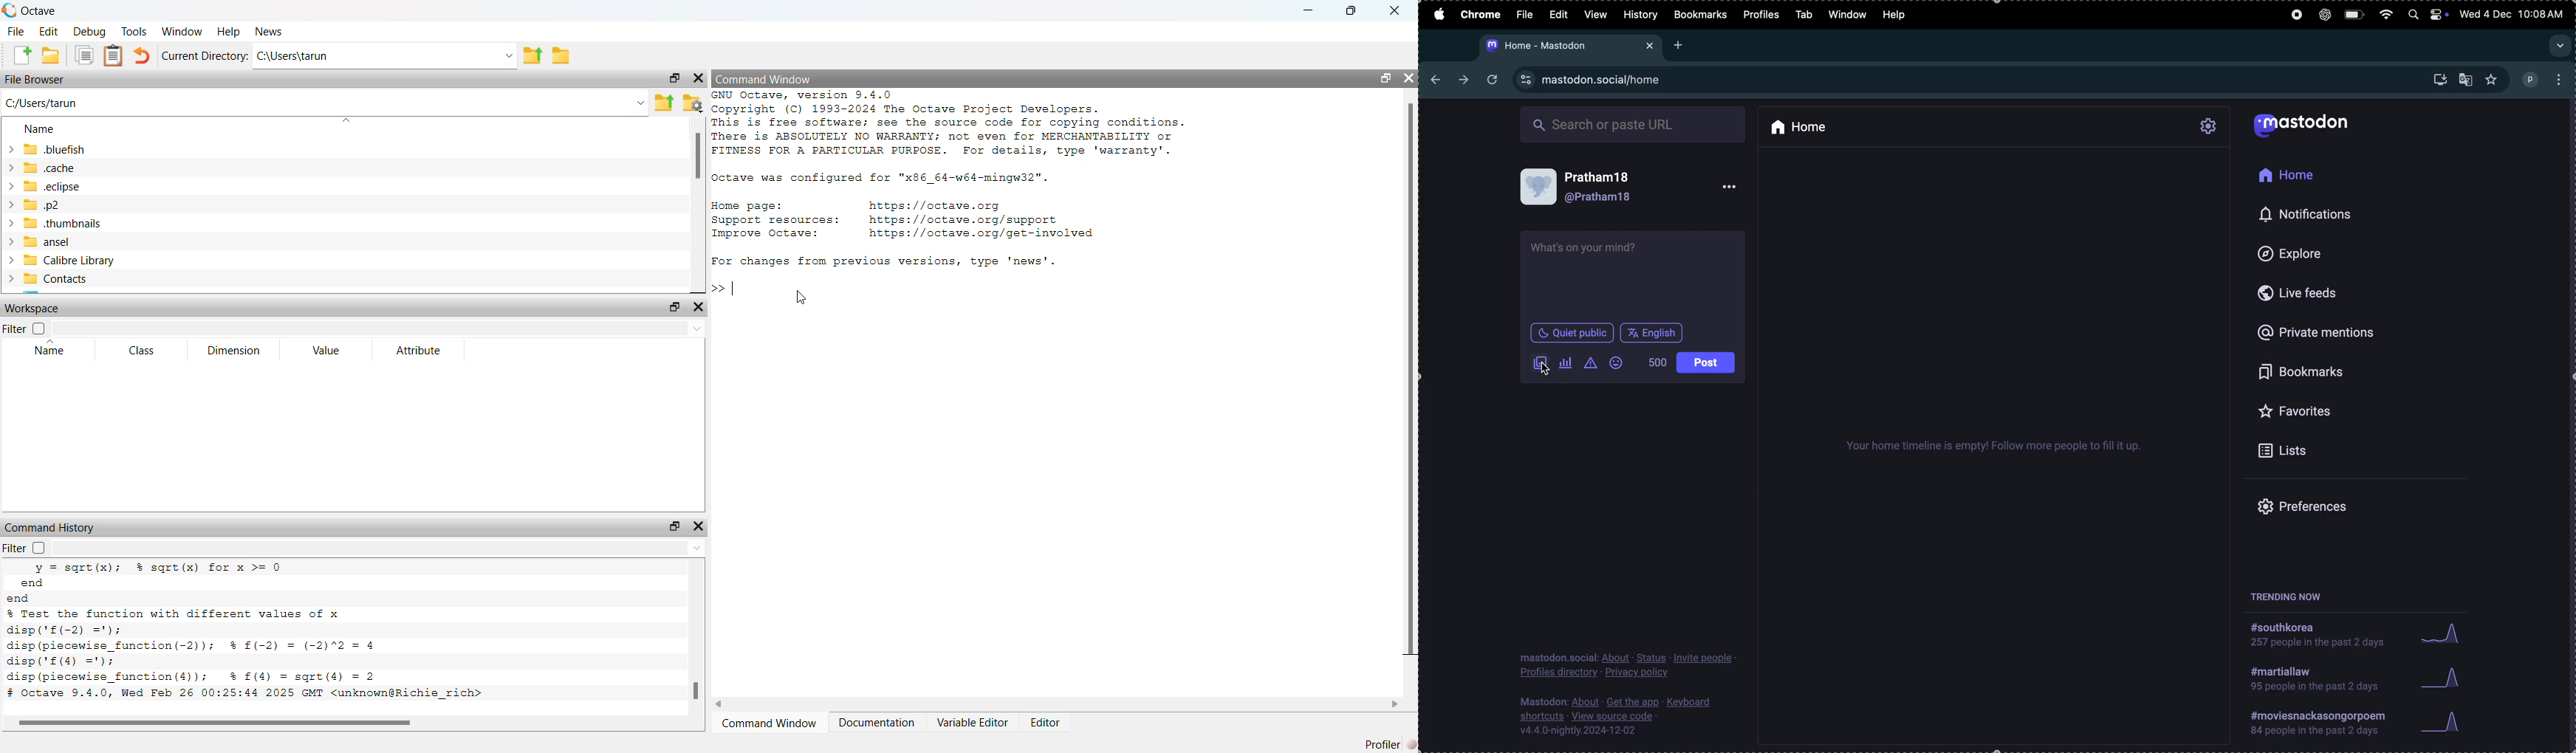 The height and width of the screenshot is (756, 2576). I want to click on Private mentions, so click(2325, 332).